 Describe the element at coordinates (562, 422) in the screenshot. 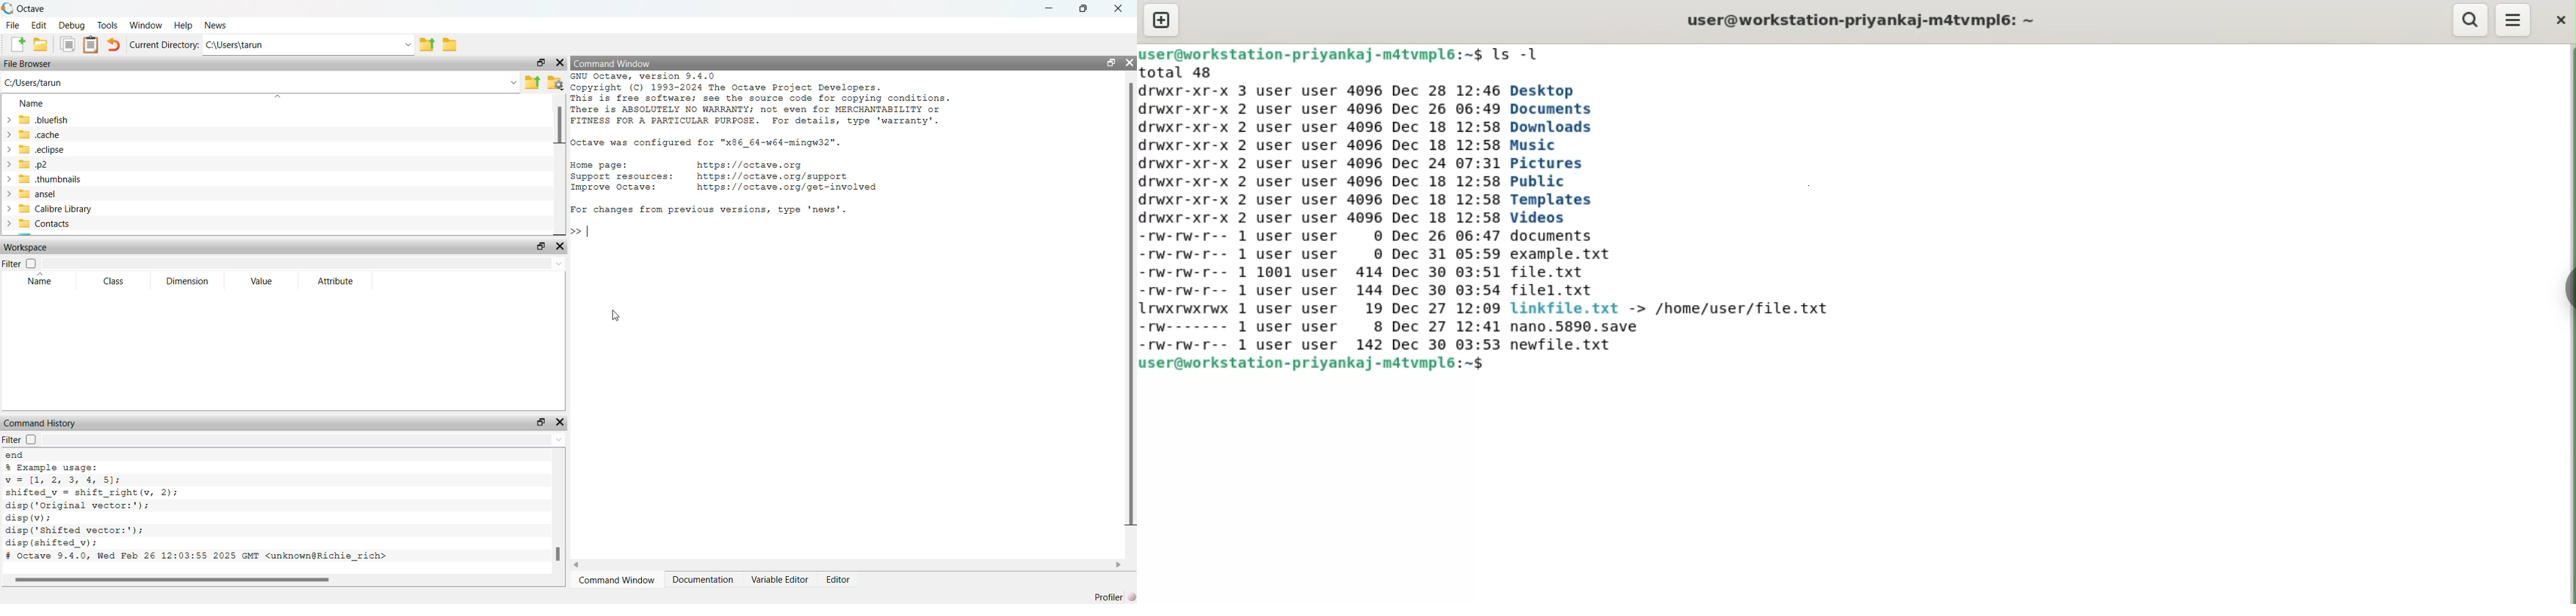

I see `hide widget` at that location.